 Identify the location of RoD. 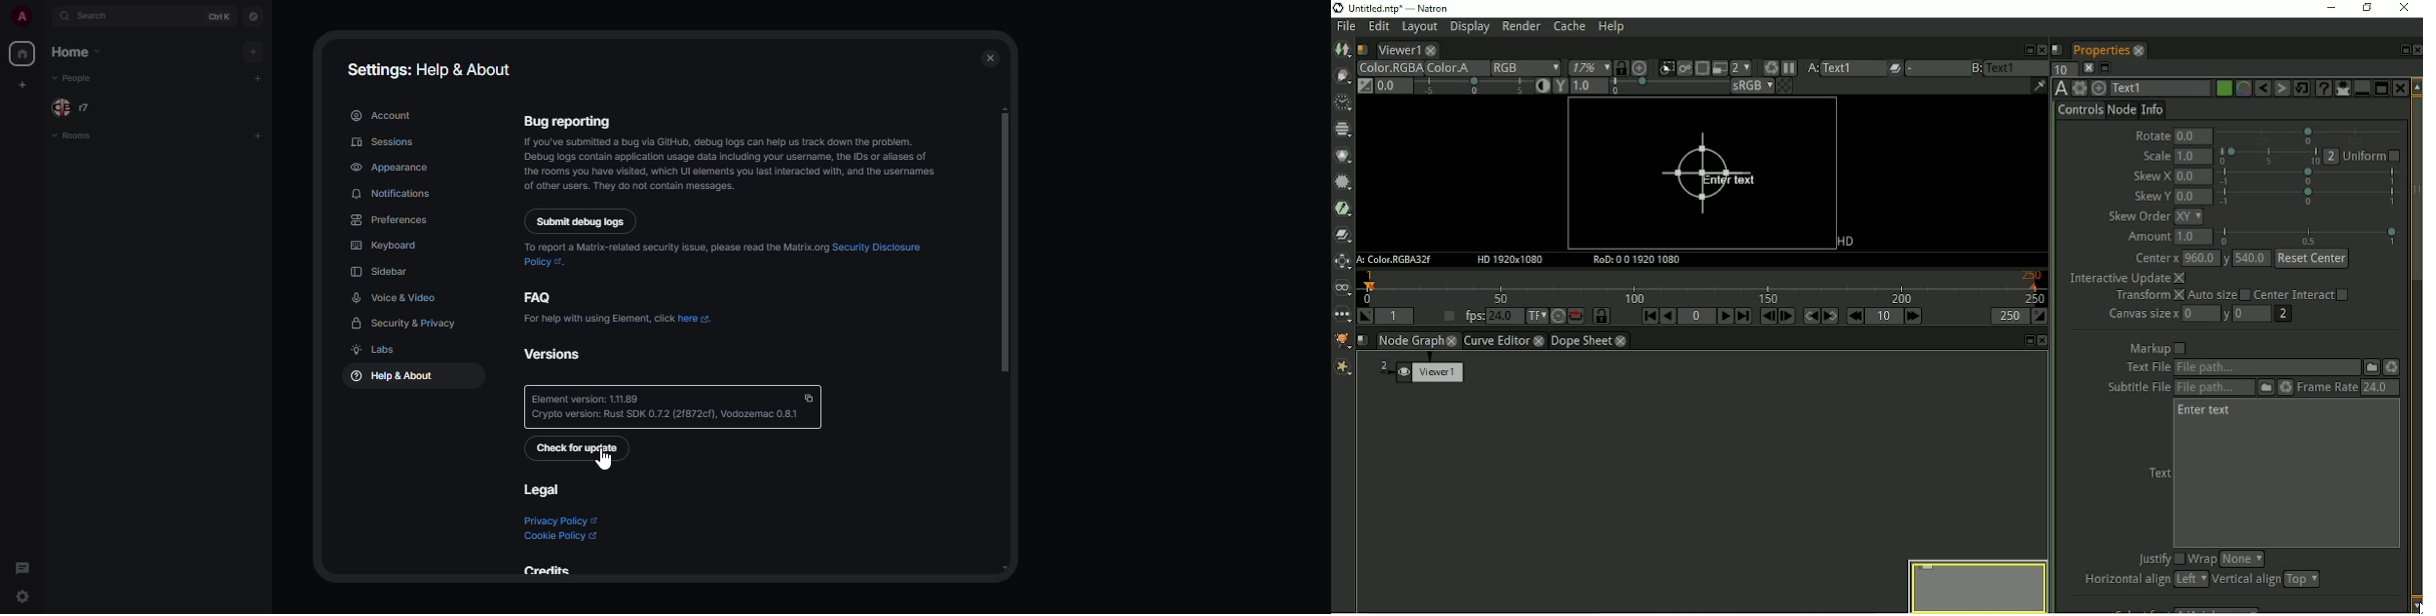
(1638, 260).